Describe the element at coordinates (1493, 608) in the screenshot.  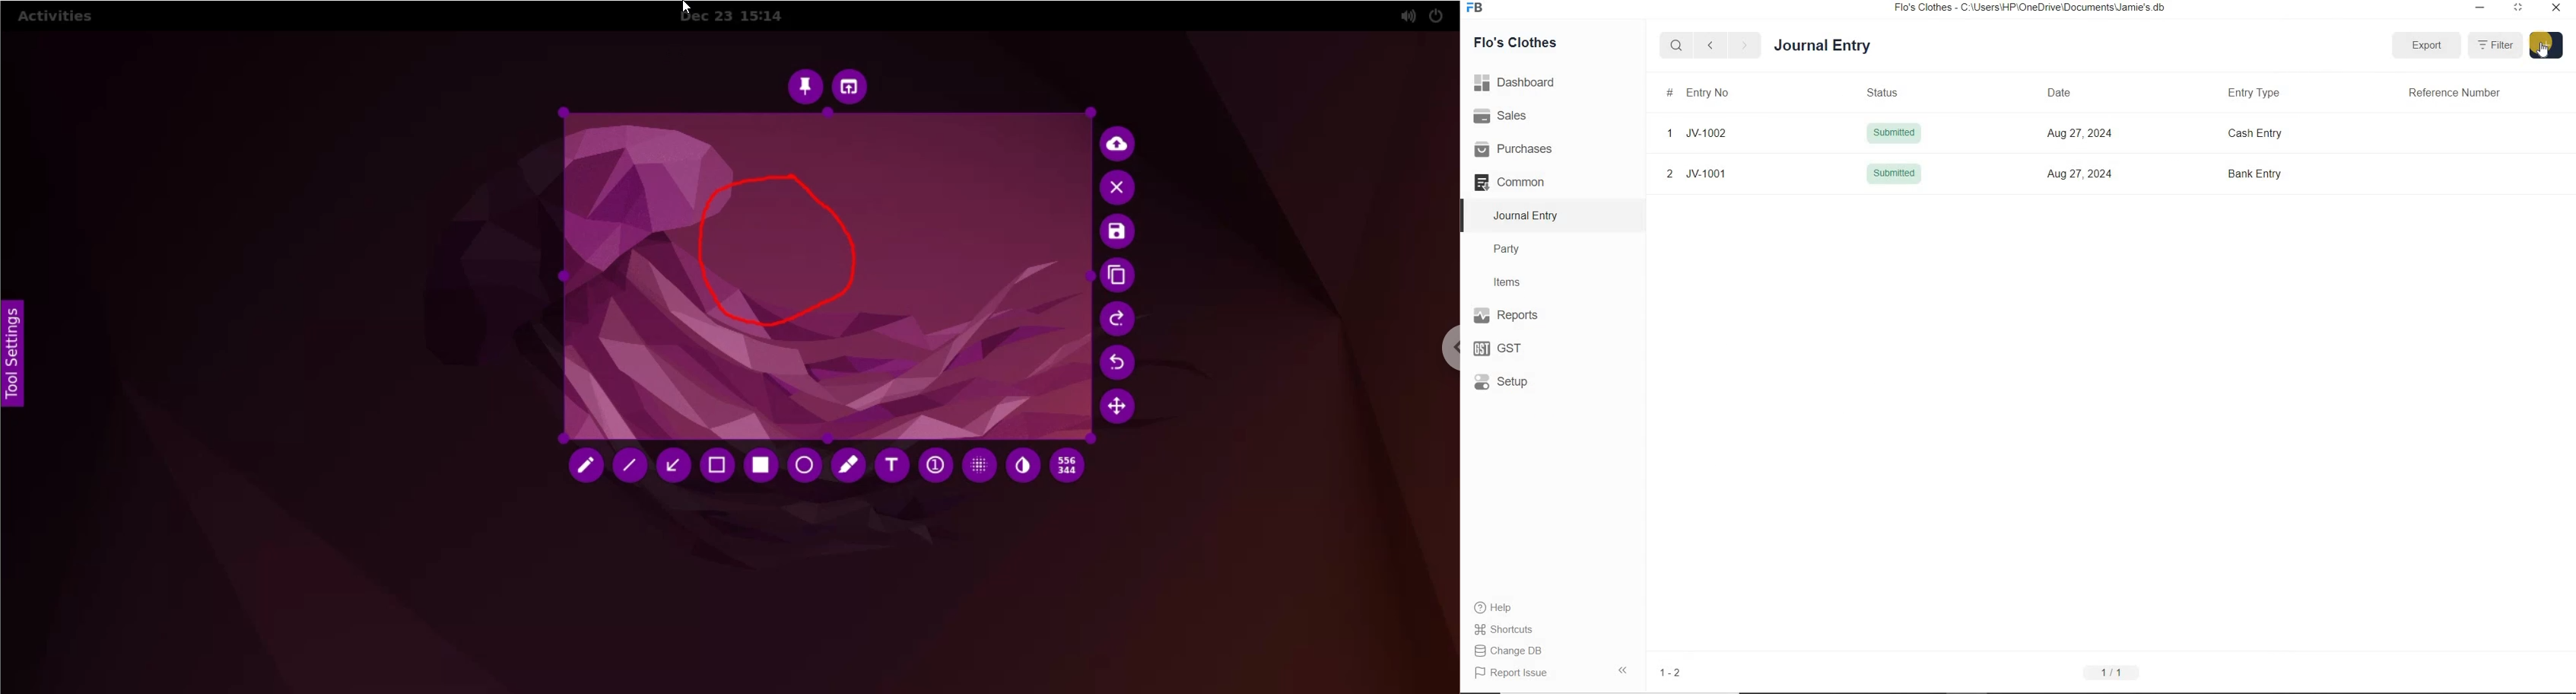
I see `help` at that location.